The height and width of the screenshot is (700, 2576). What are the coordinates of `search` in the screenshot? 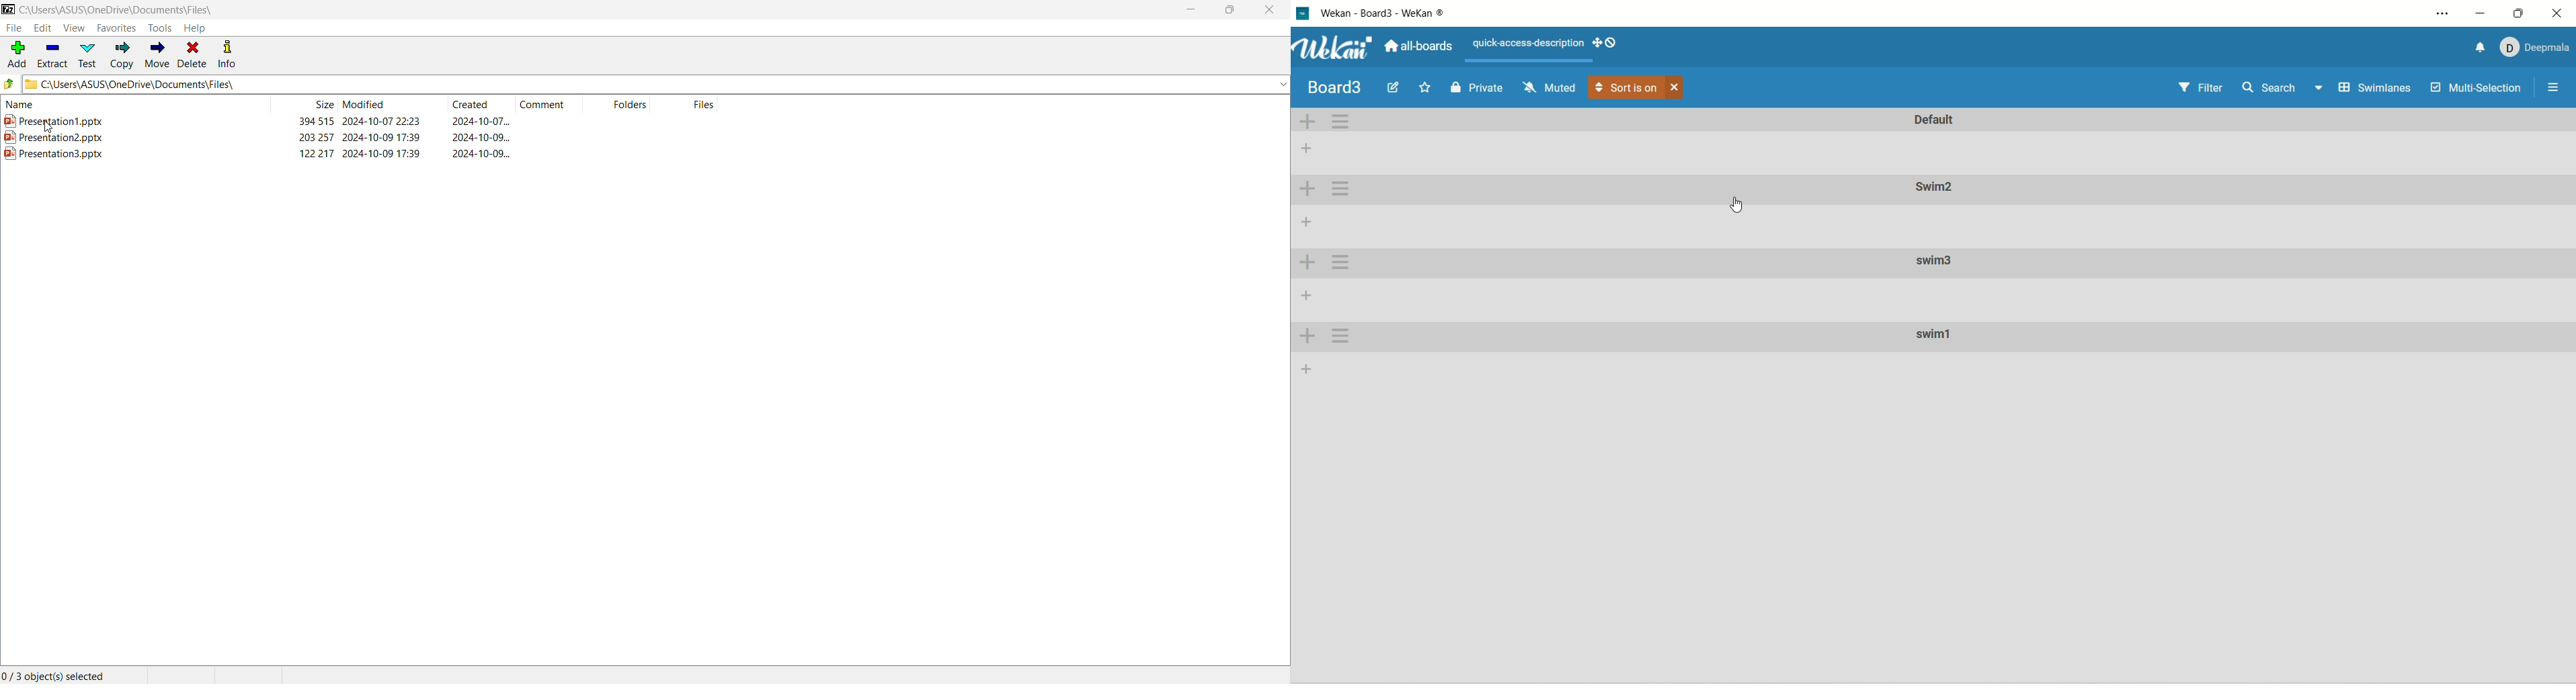 It's located at (2284, 88).